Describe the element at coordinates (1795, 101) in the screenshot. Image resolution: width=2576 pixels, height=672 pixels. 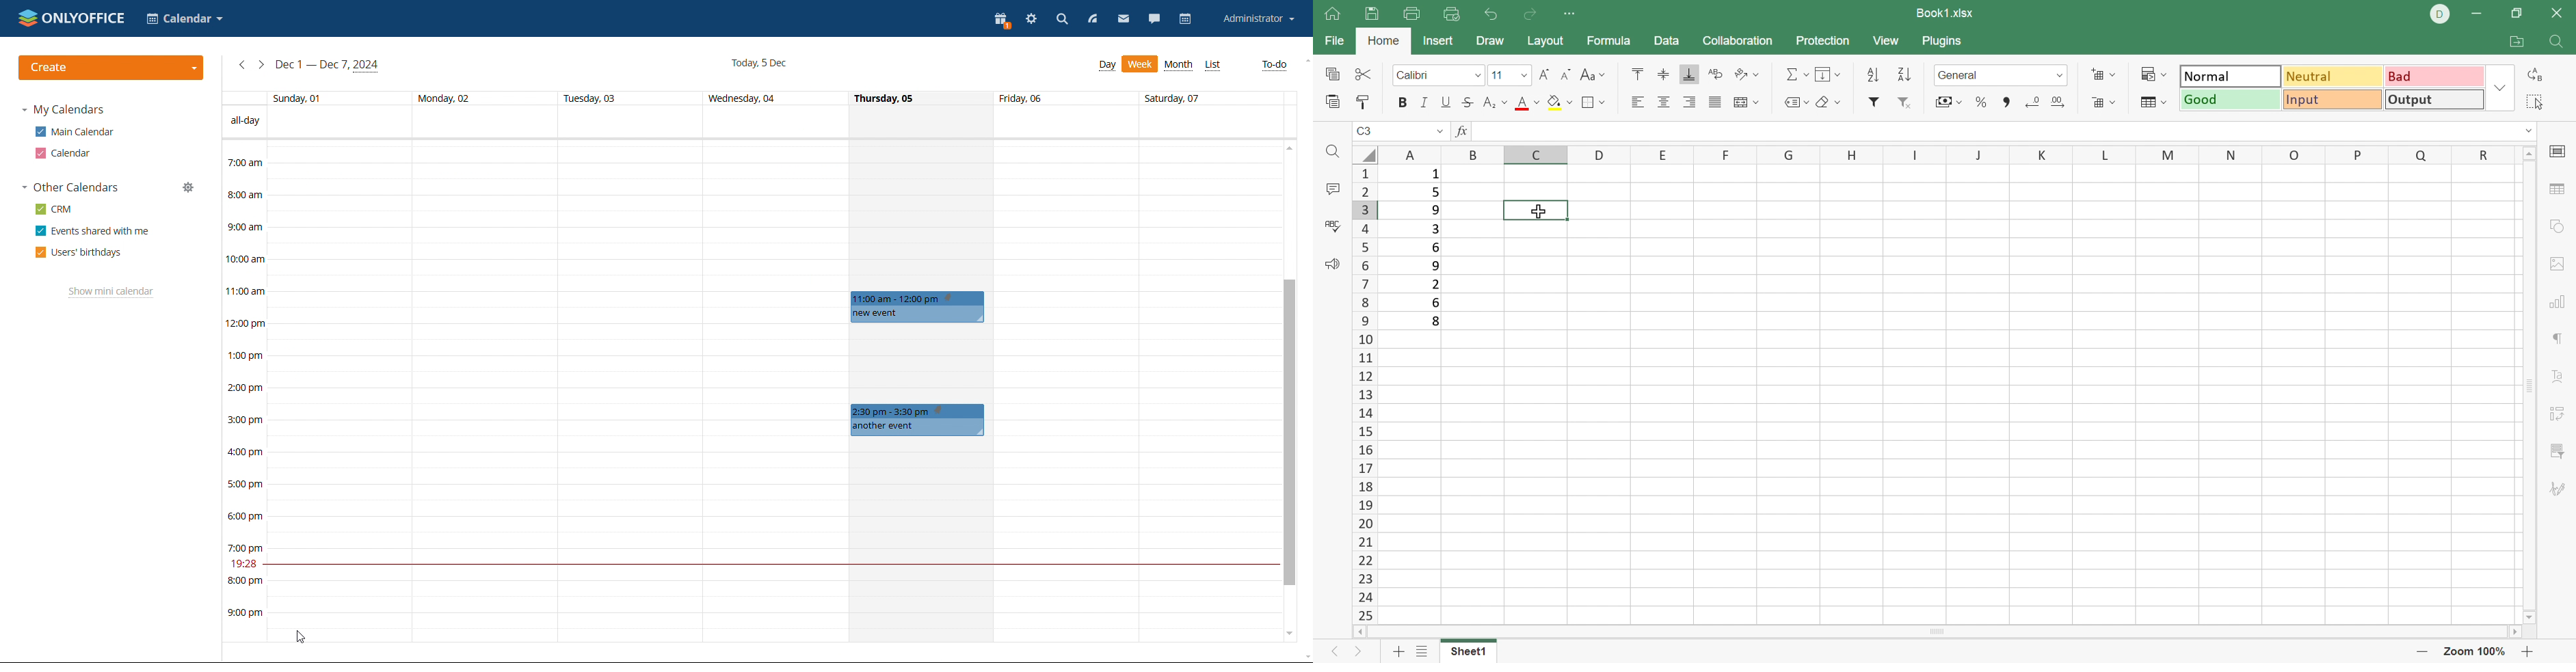
I see `Named ranges` at that location.